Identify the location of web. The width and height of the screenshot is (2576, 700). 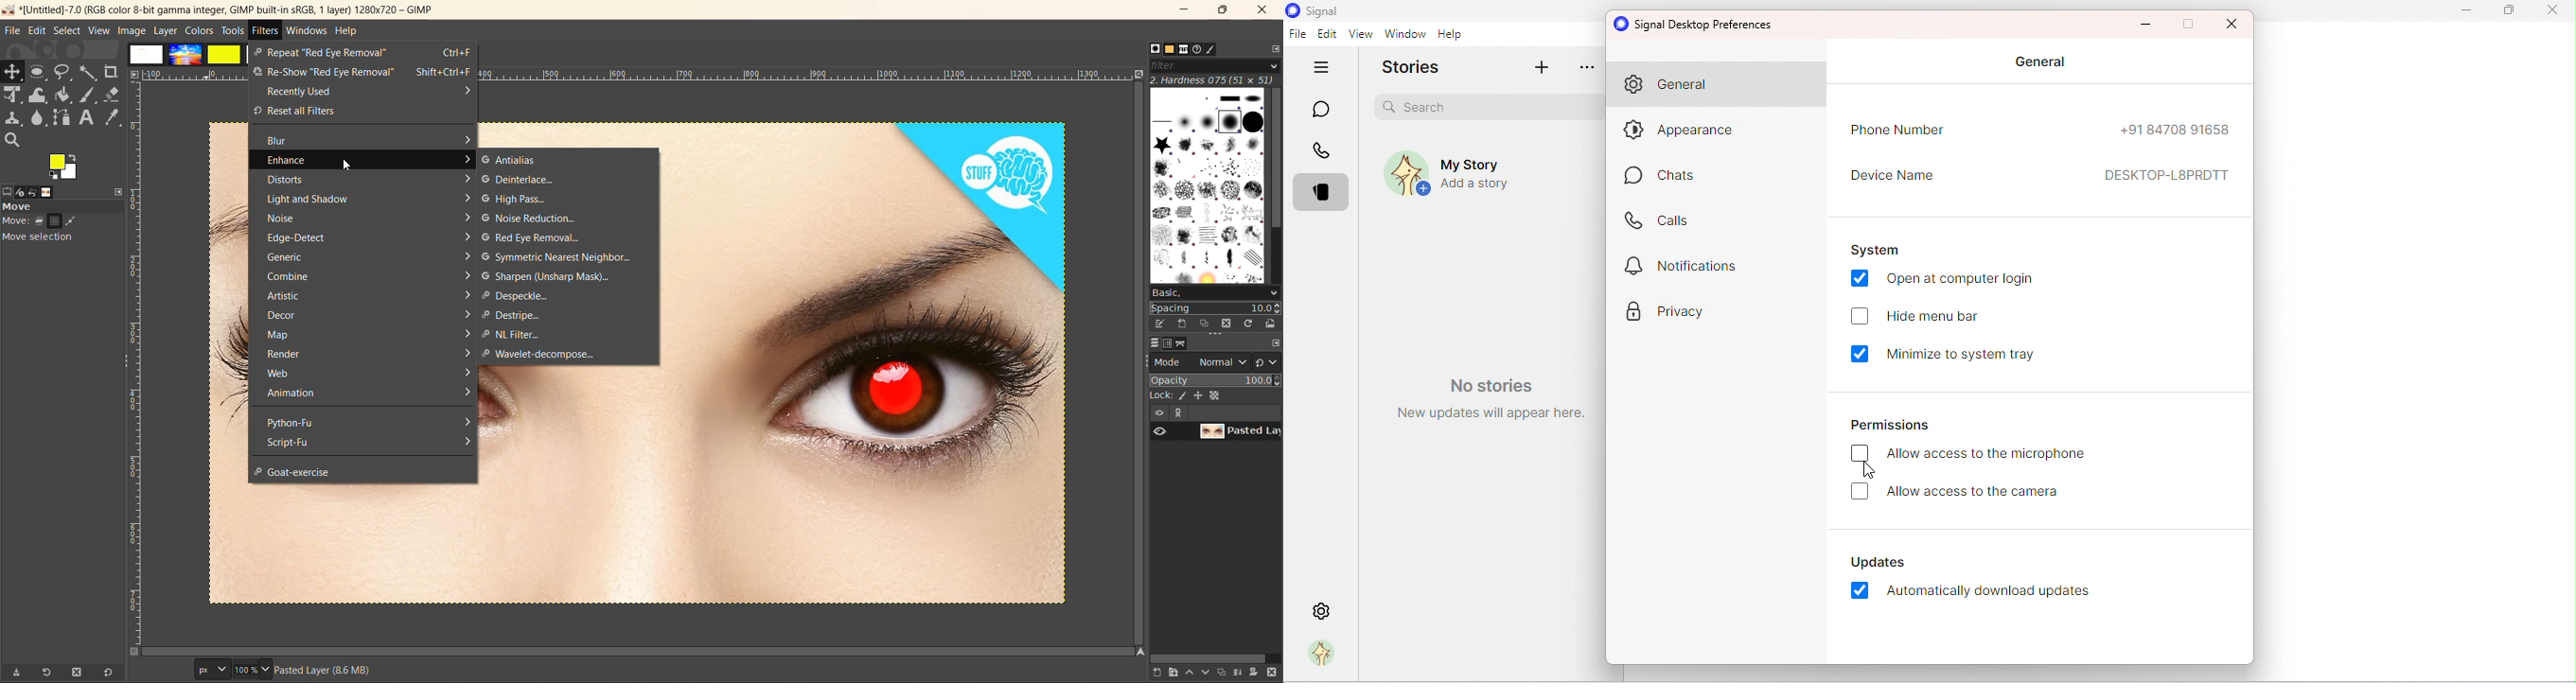
(366, 373).